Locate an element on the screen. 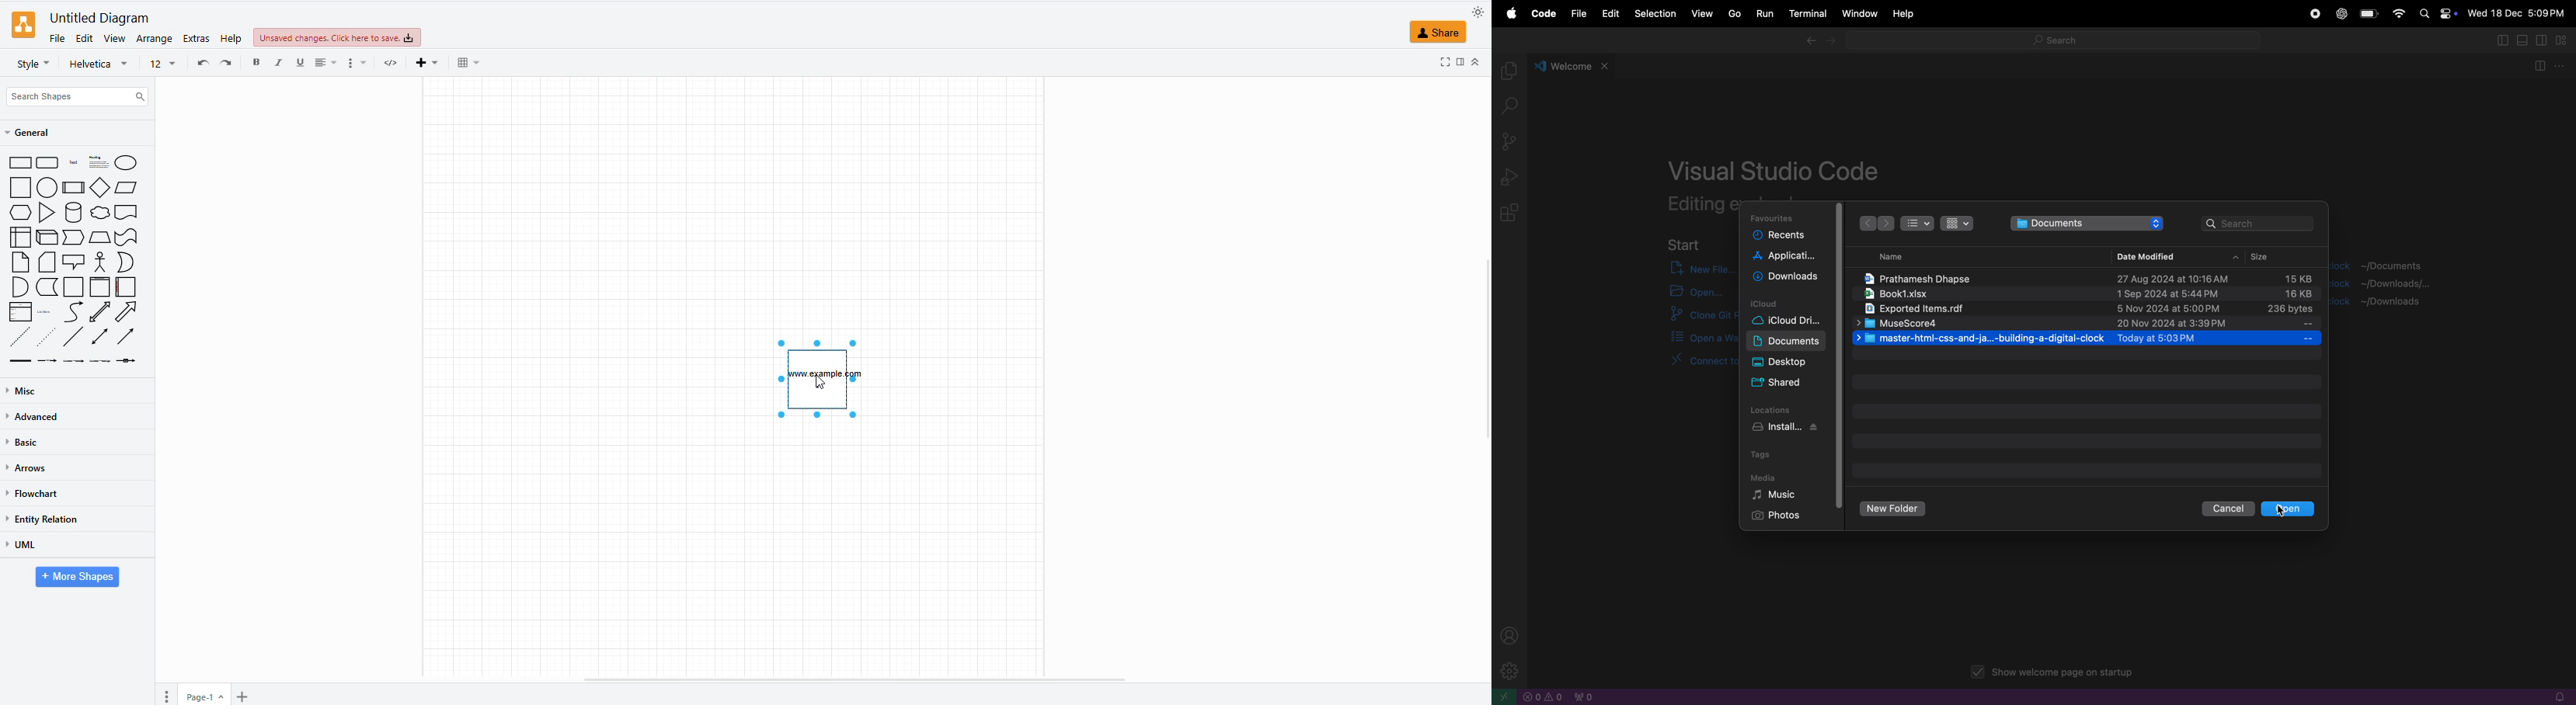  note is located at coordinates (21, 262).